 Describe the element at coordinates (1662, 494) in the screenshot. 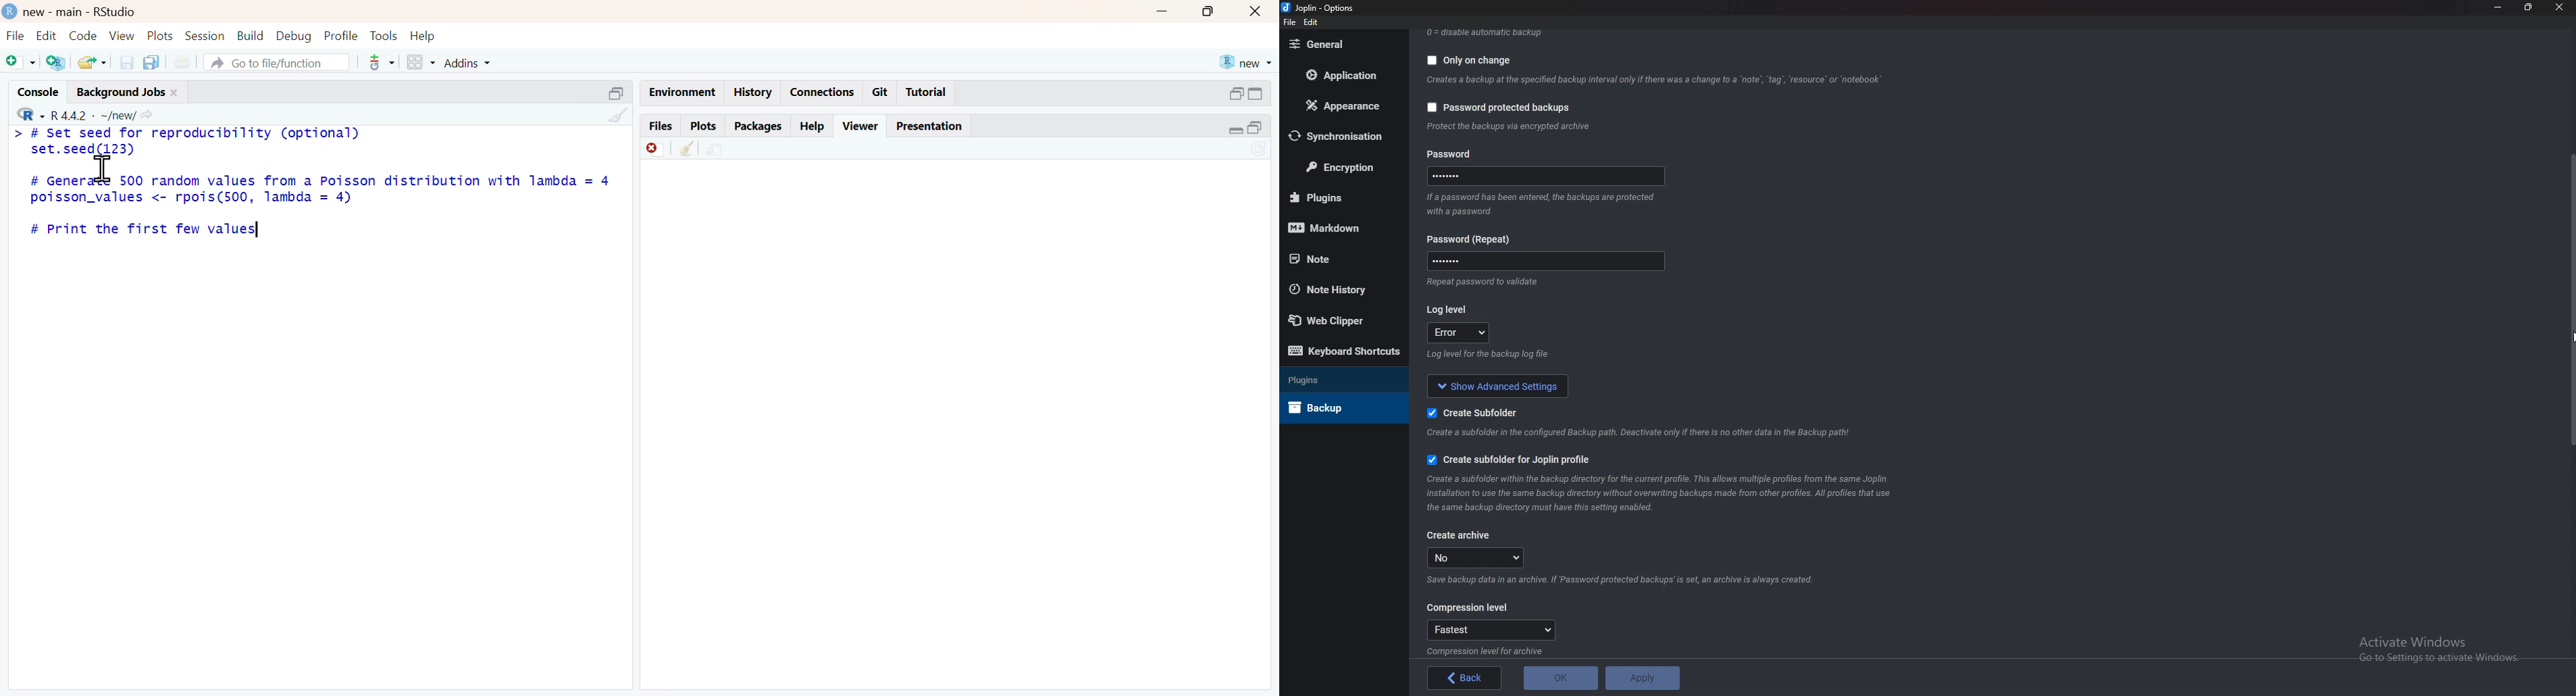

I see `Info on subfolder for joplin profile` at that location.